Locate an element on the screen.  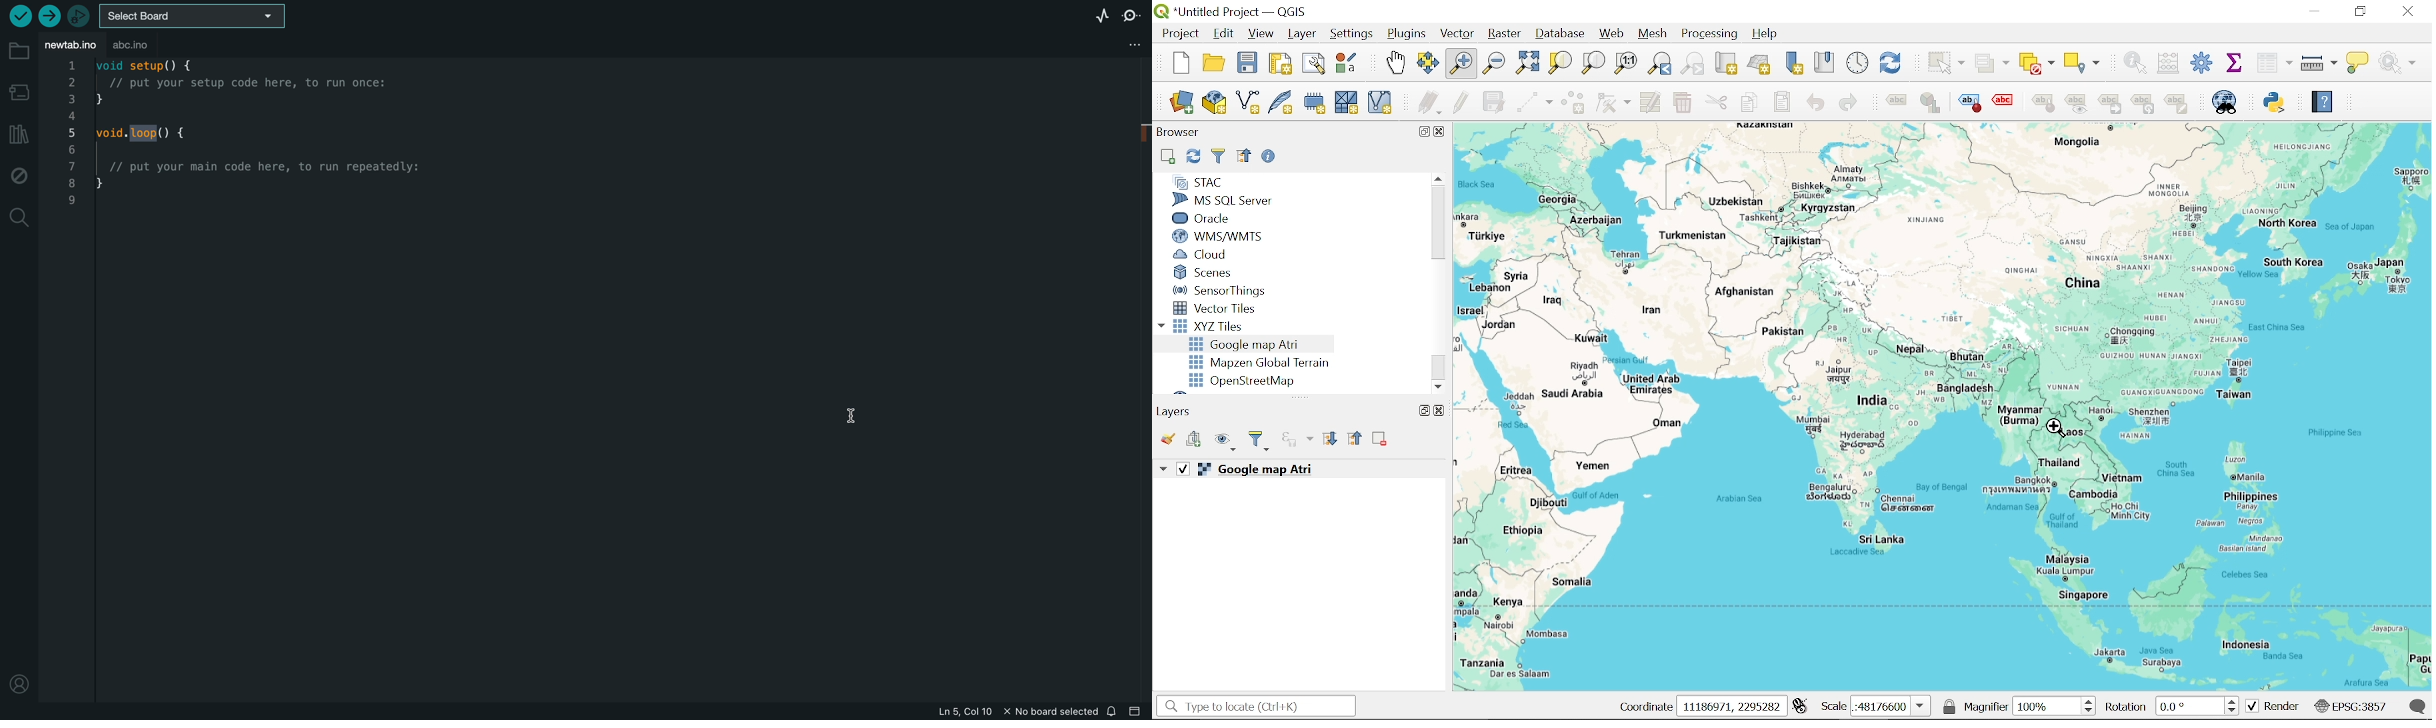
Decrease is located at coordinates (2235, 711).